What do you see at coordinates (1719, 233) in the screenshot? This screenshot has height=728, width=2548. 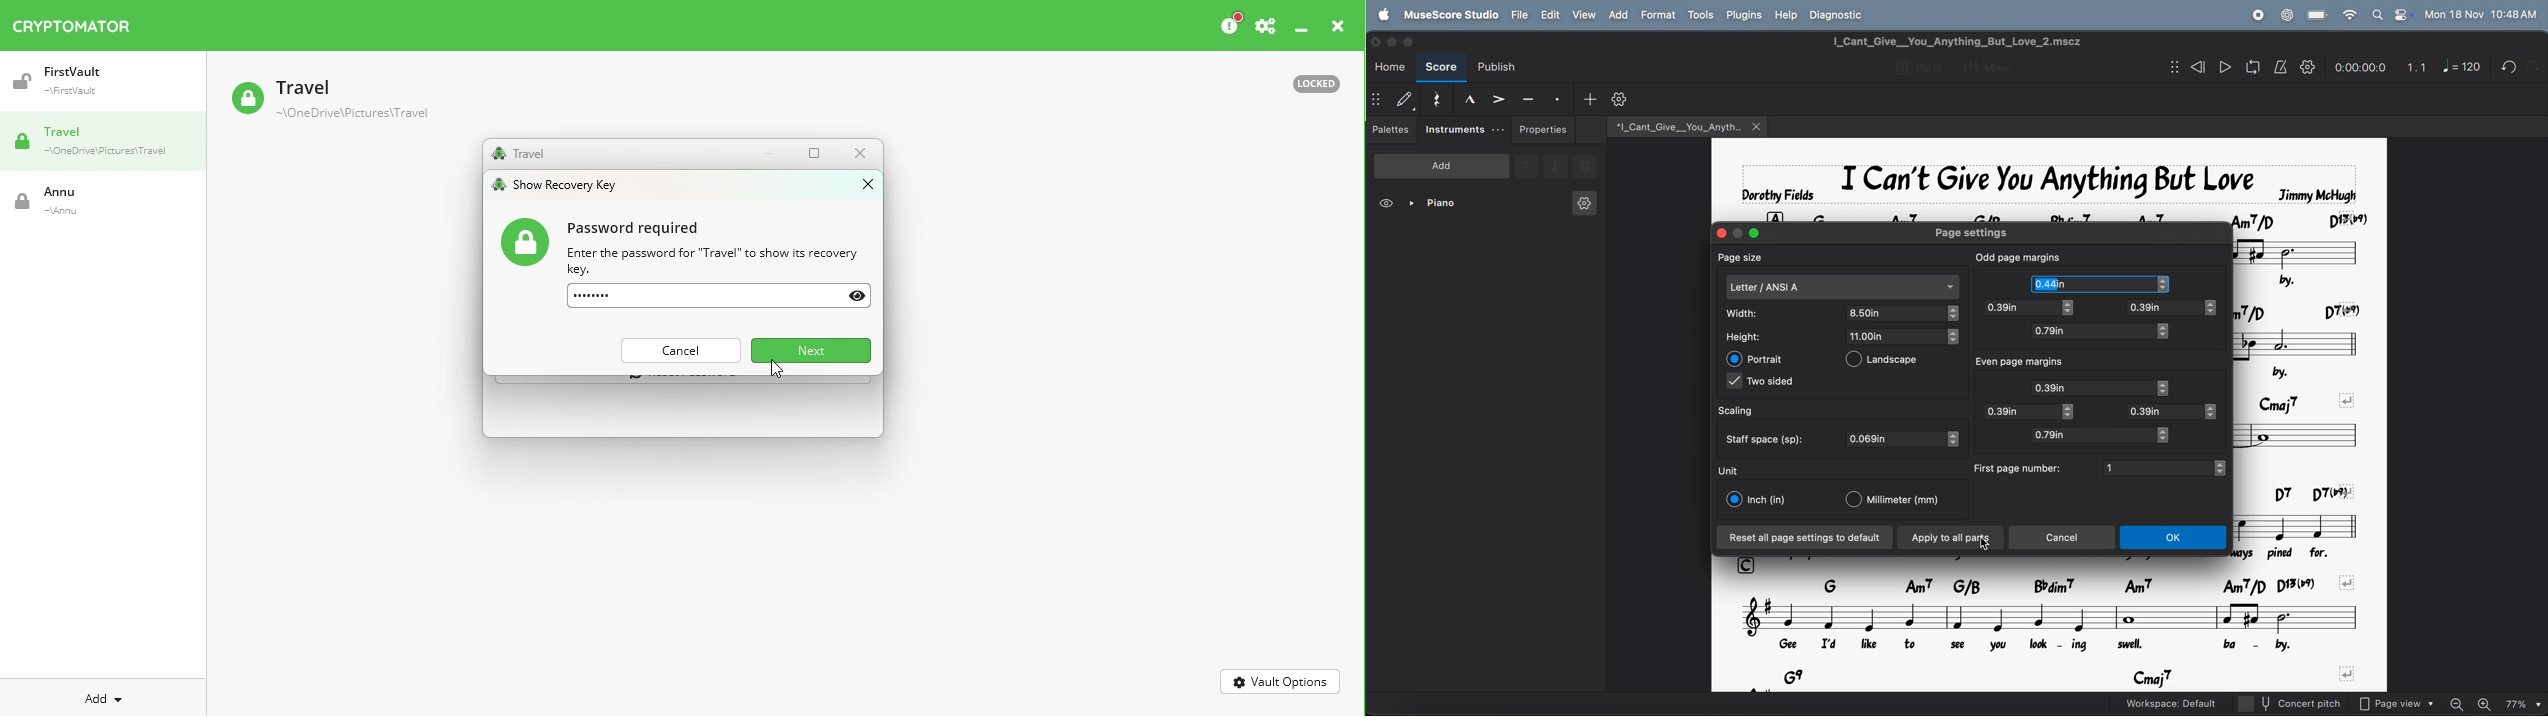 I see `close` at bounding box center [1719, 233].